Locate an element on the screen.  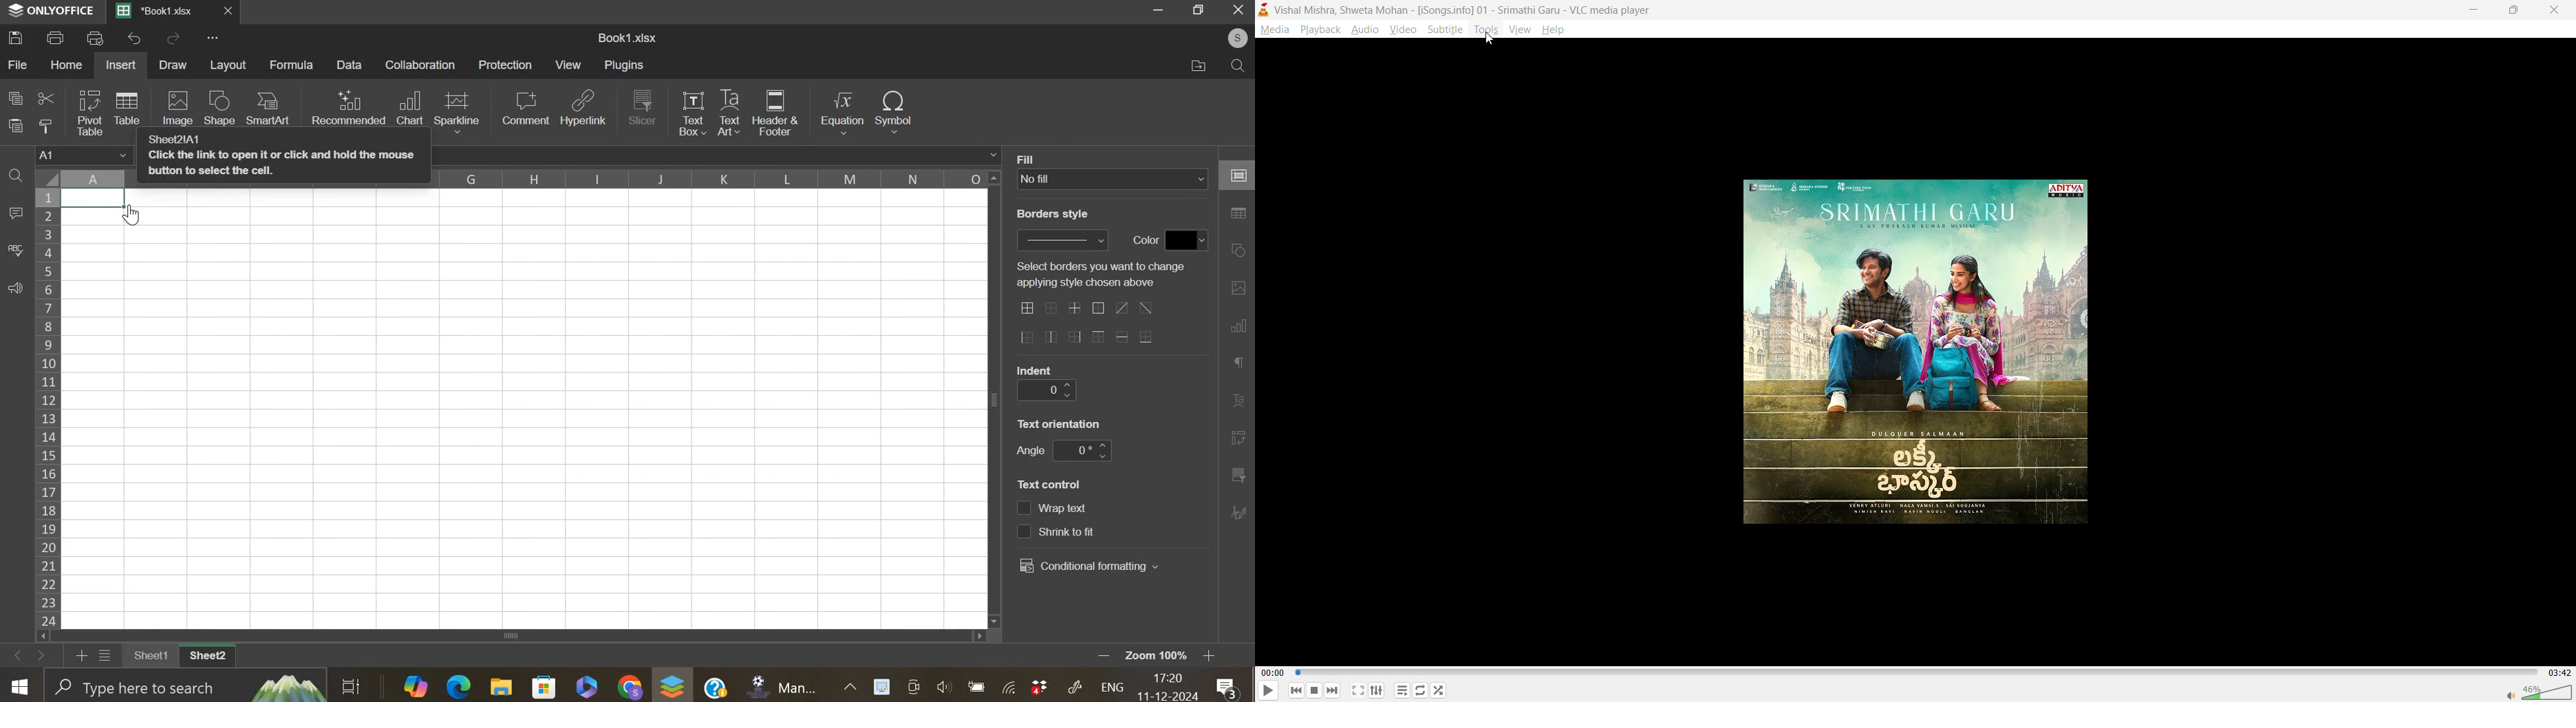
view is located at coordinates (1518, 28).